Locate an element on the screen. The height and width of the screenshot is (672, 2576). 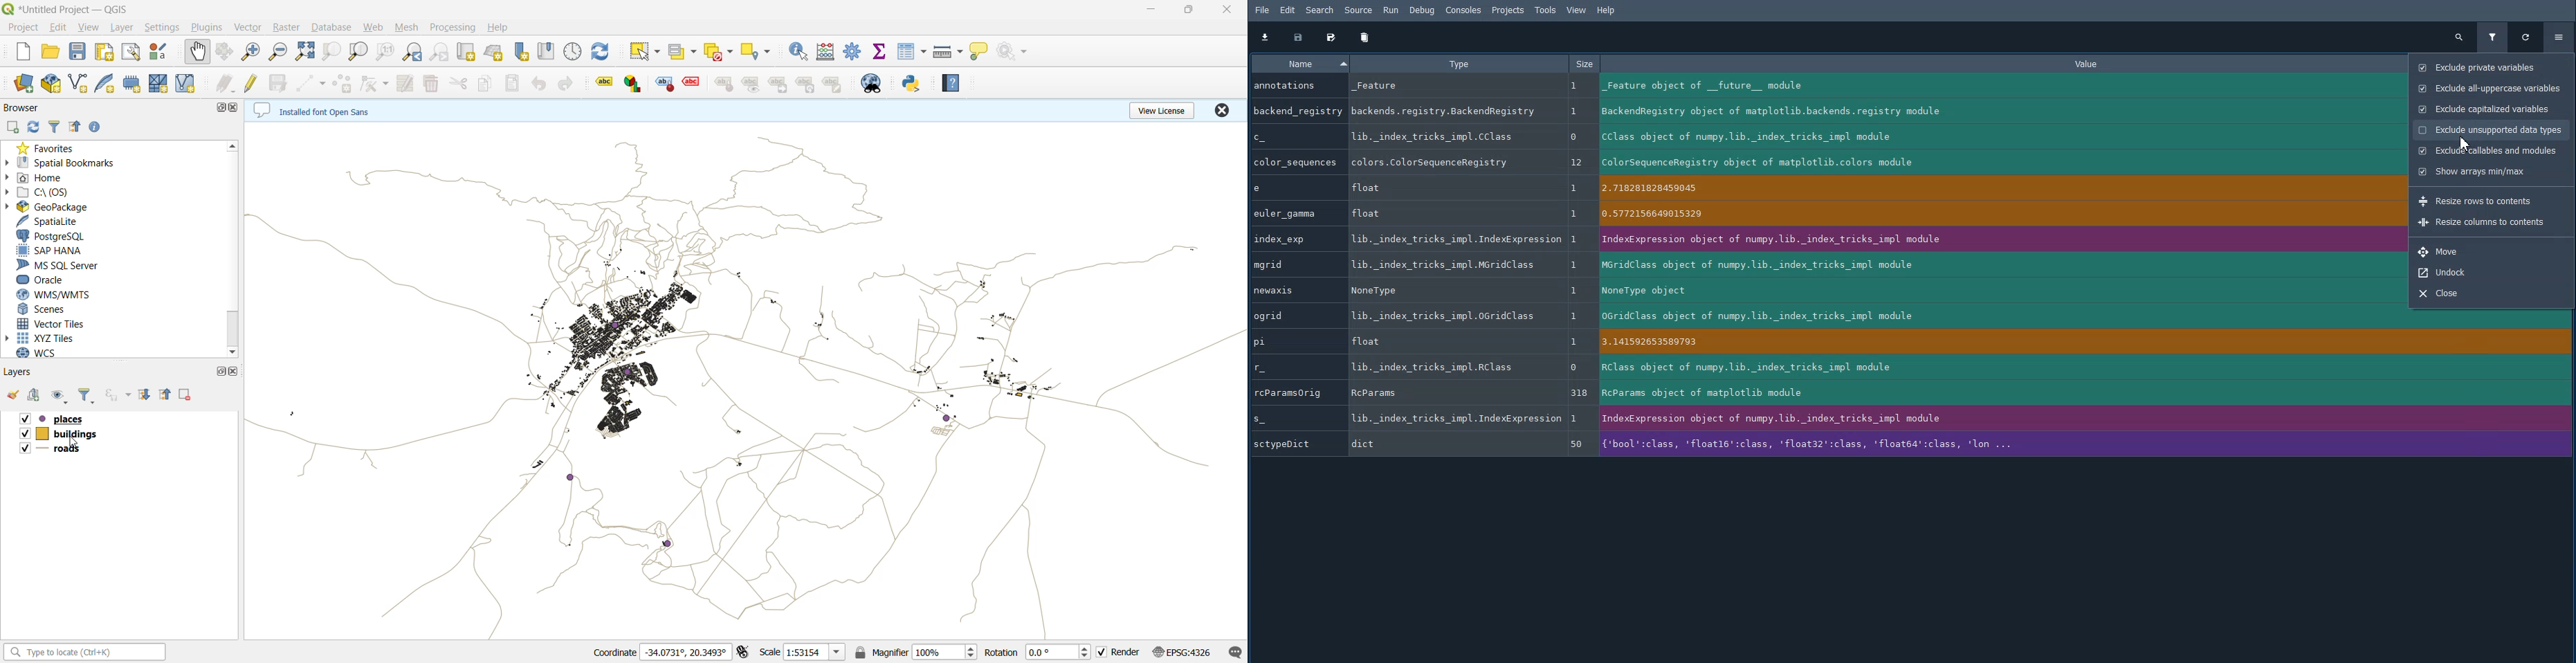
cursor is located at coordinates (2463, 143).